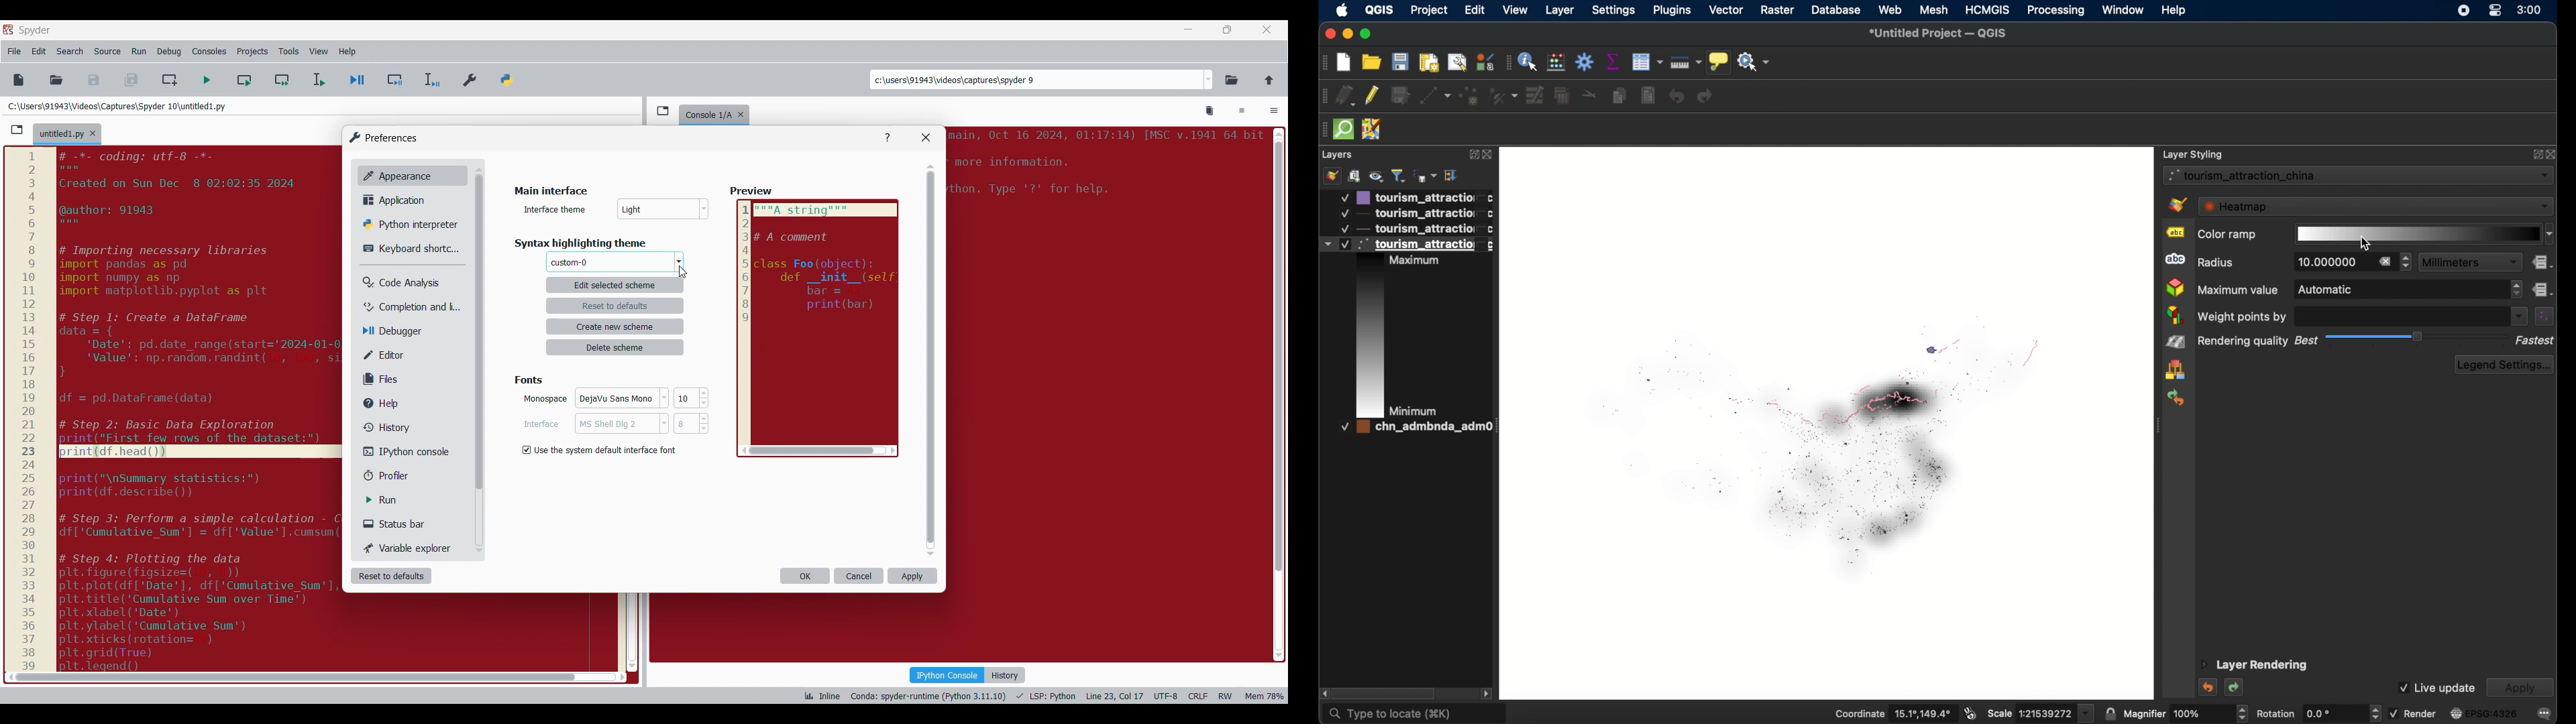  Describe the element at coordinates (17, 130) in the screenshot. I see `Browse tabs` at that location.